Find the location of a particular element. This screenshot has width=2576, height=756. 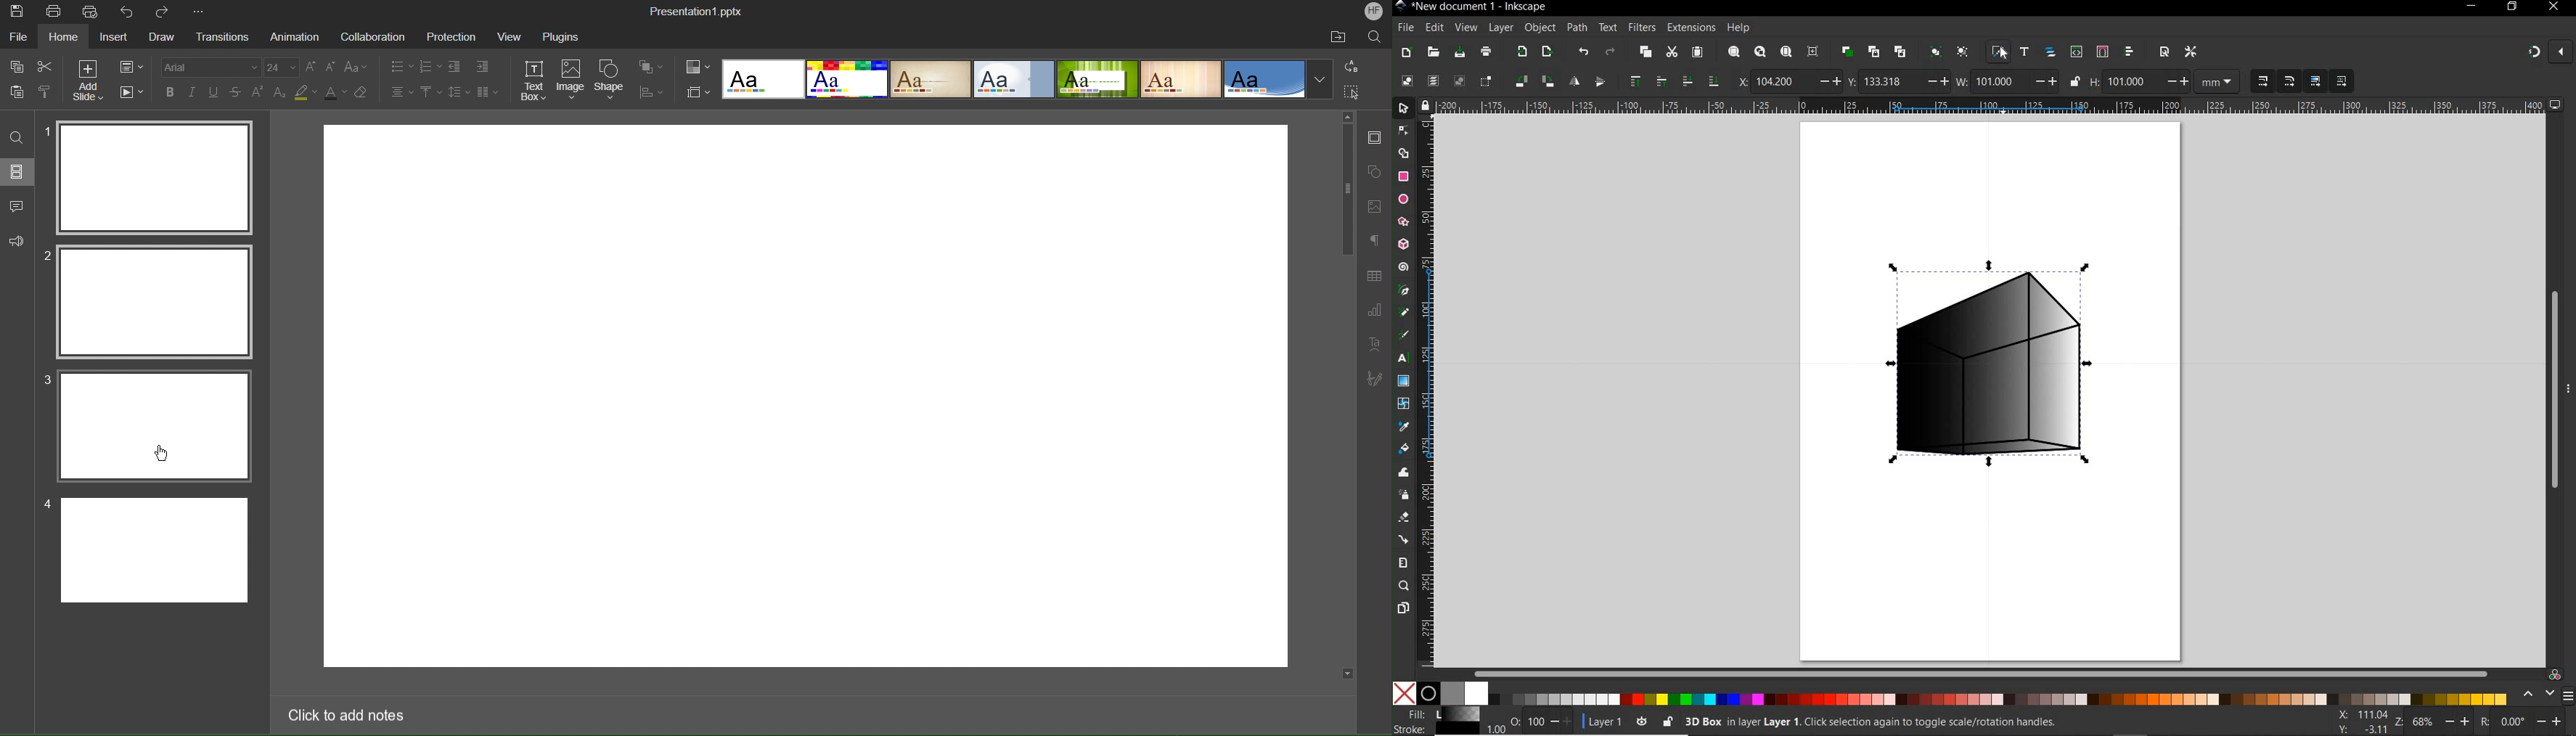

computer icon is located at coordinates (2556, 105).